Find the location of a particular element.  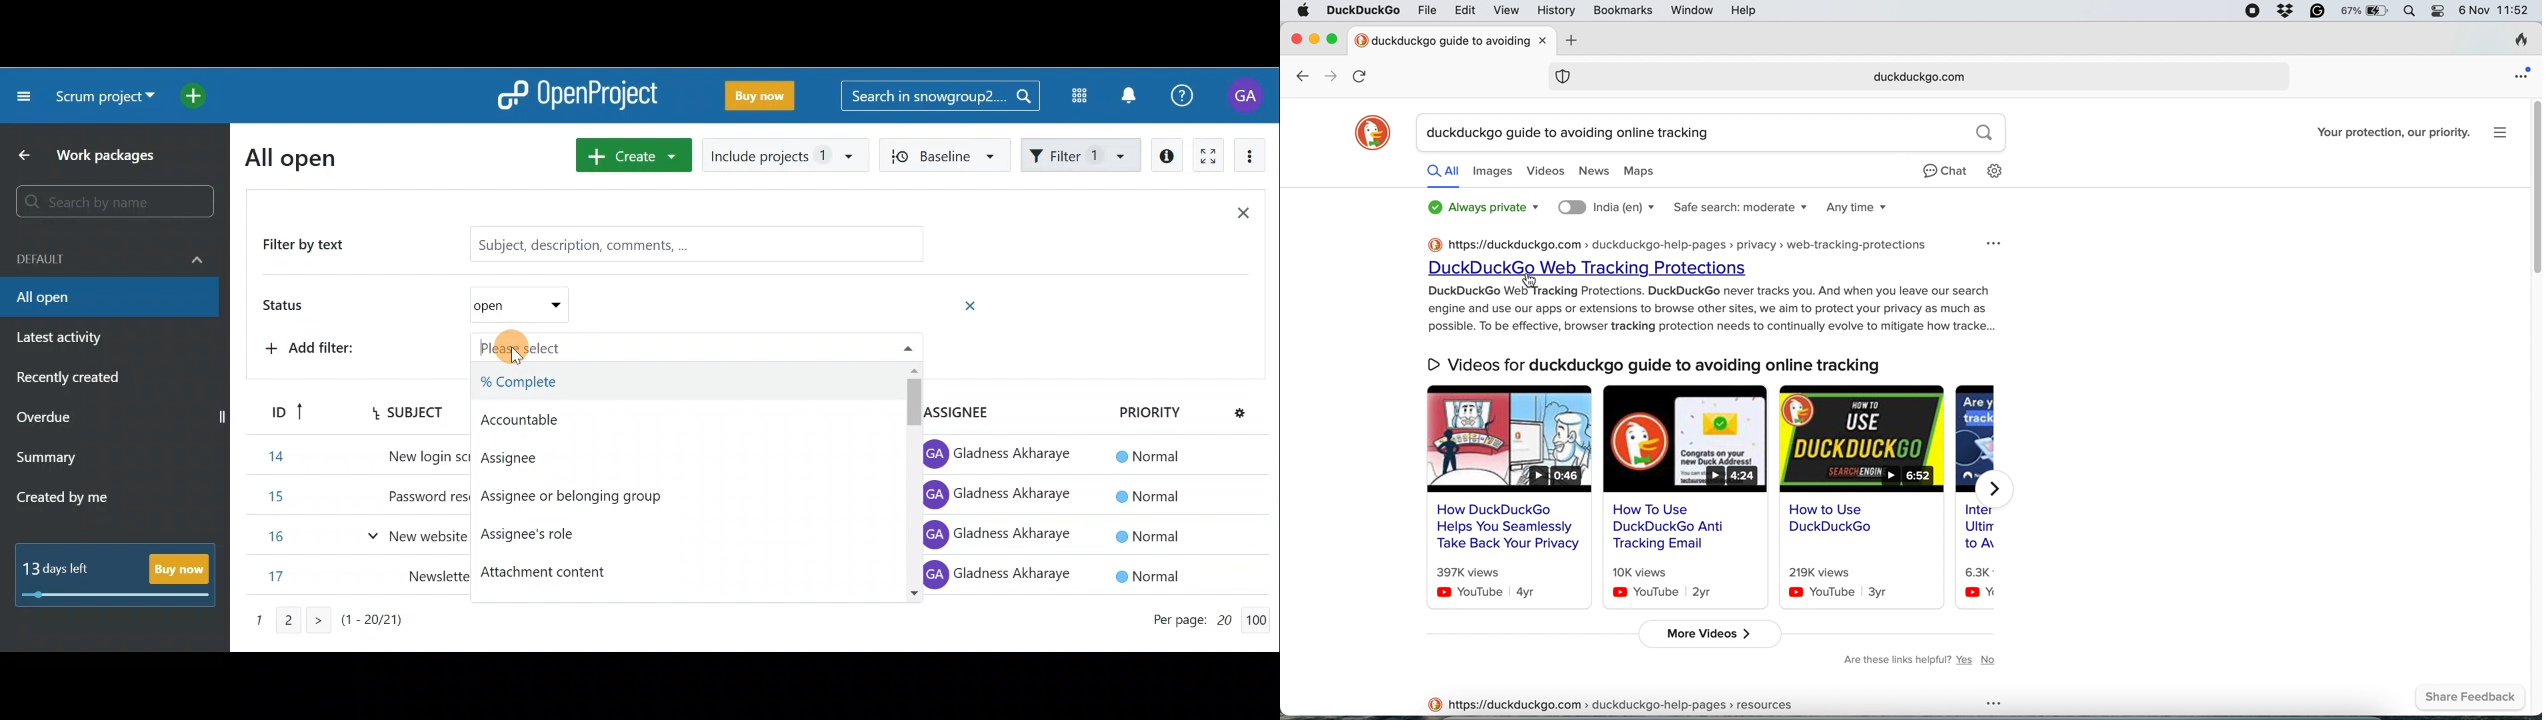

close is located at coordinates (1294, 39).